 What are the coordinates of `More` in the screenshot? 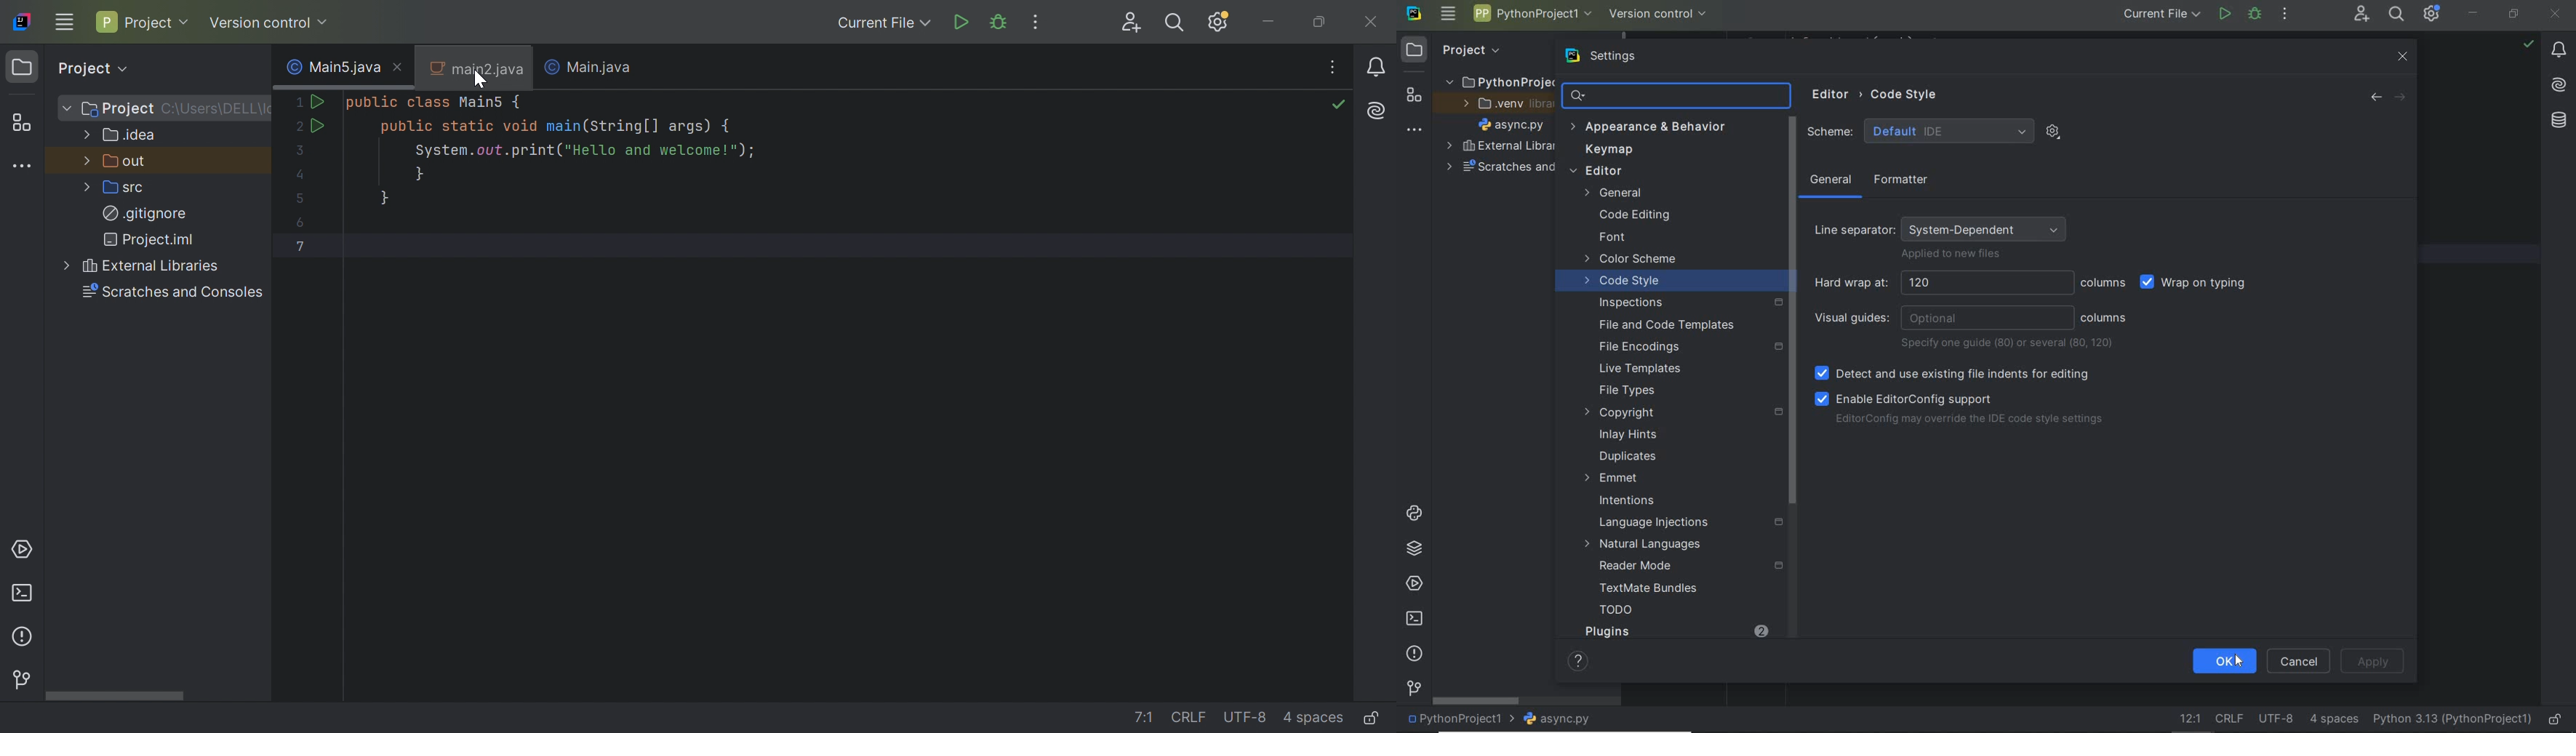 It's located at (69, 265).